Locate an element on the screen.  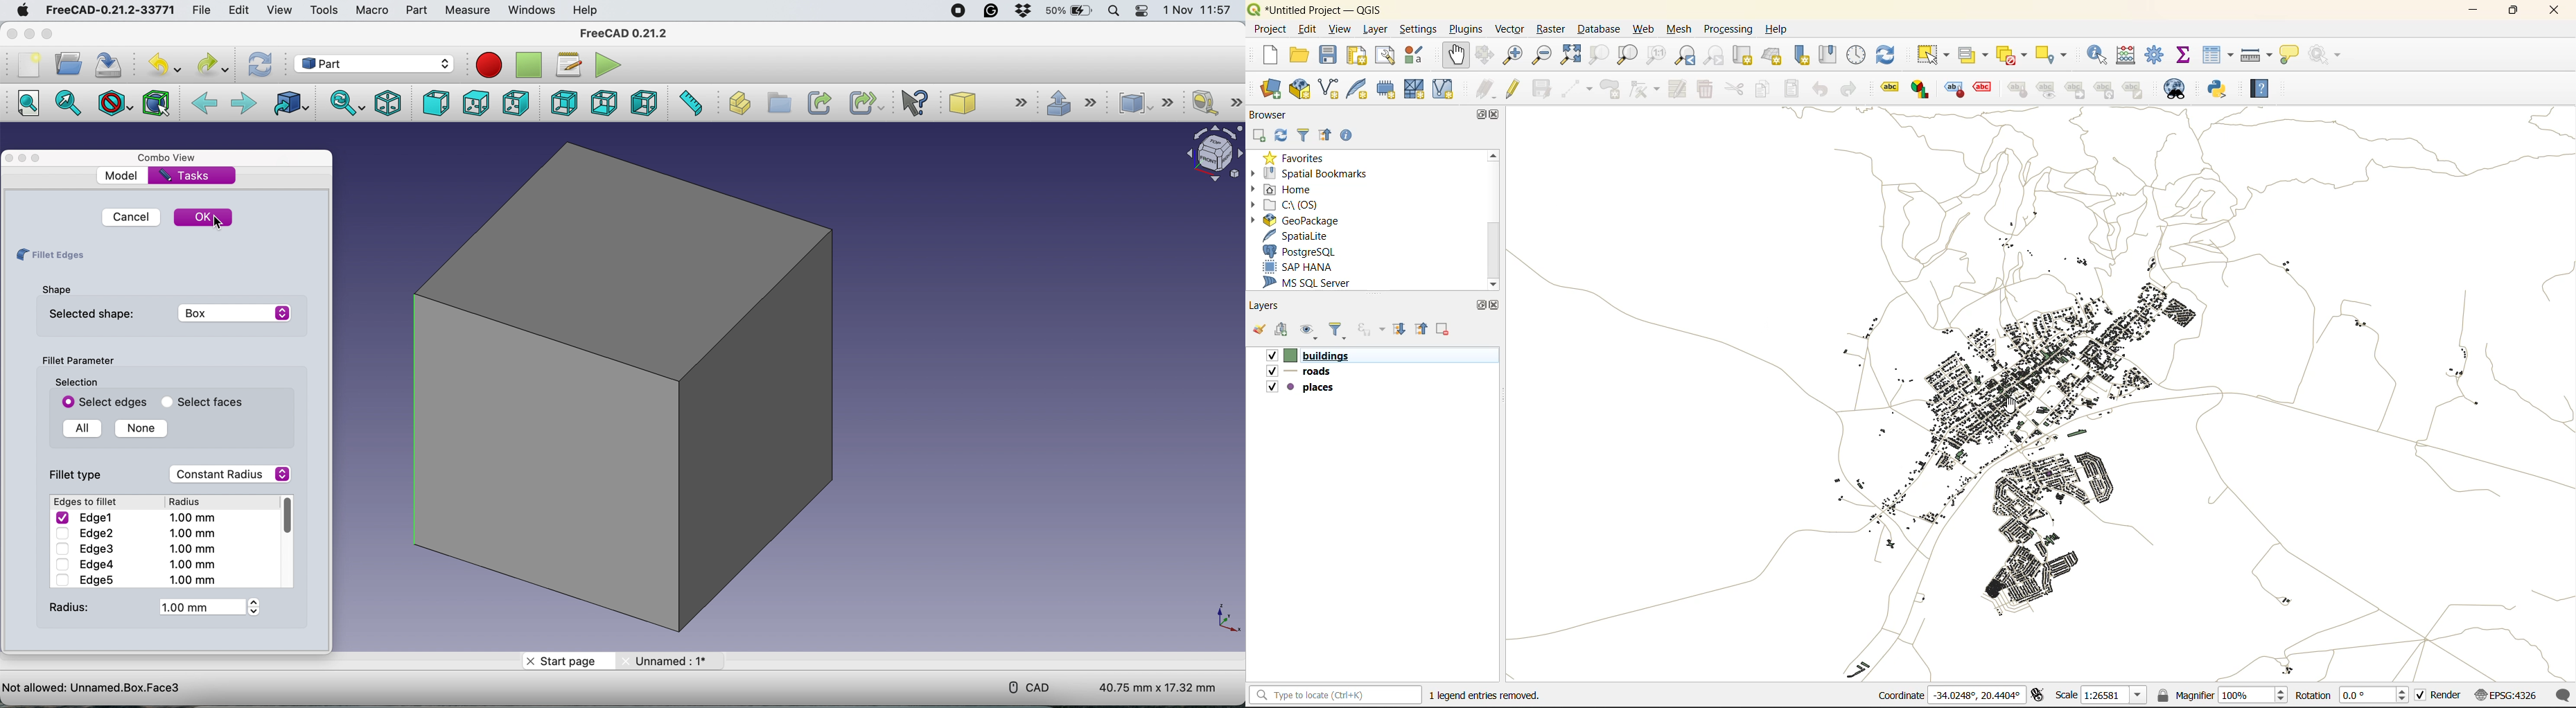
macro is located at coordinates (372, 10).